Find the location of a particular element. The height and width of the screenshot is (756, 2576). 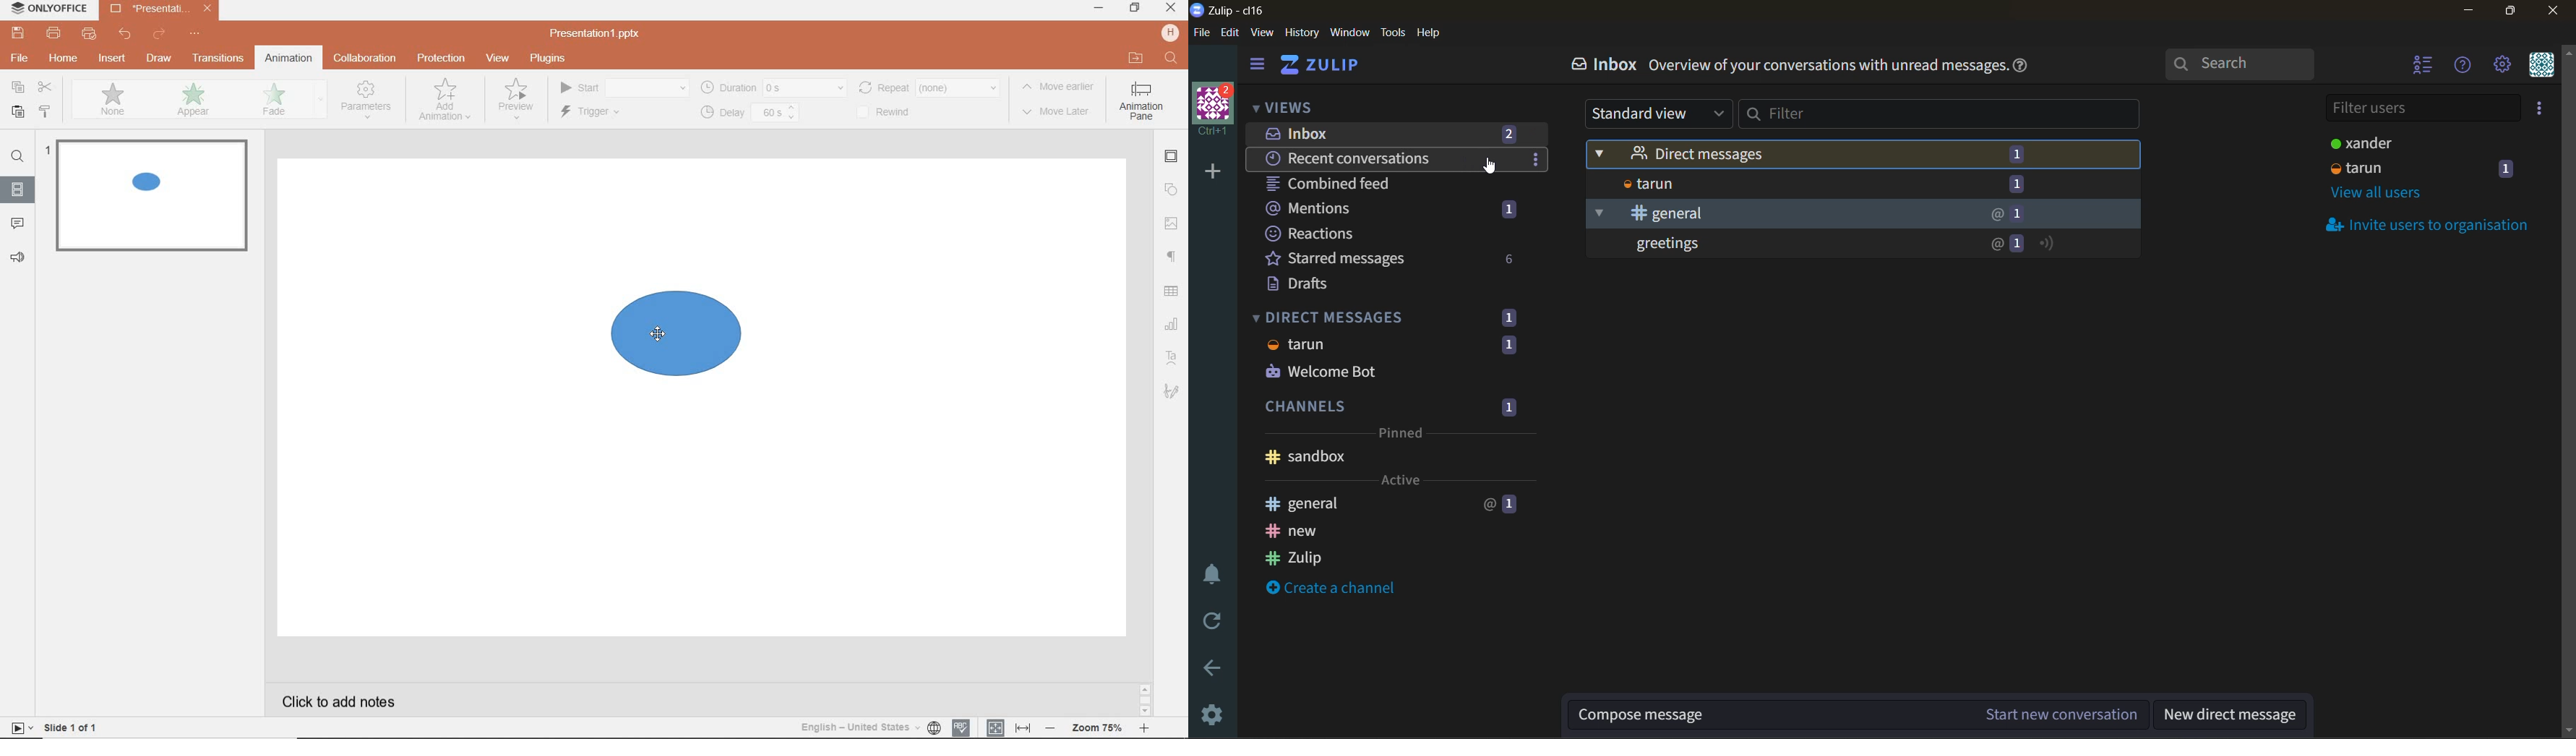

plugins is located at coordinates (555, 59).